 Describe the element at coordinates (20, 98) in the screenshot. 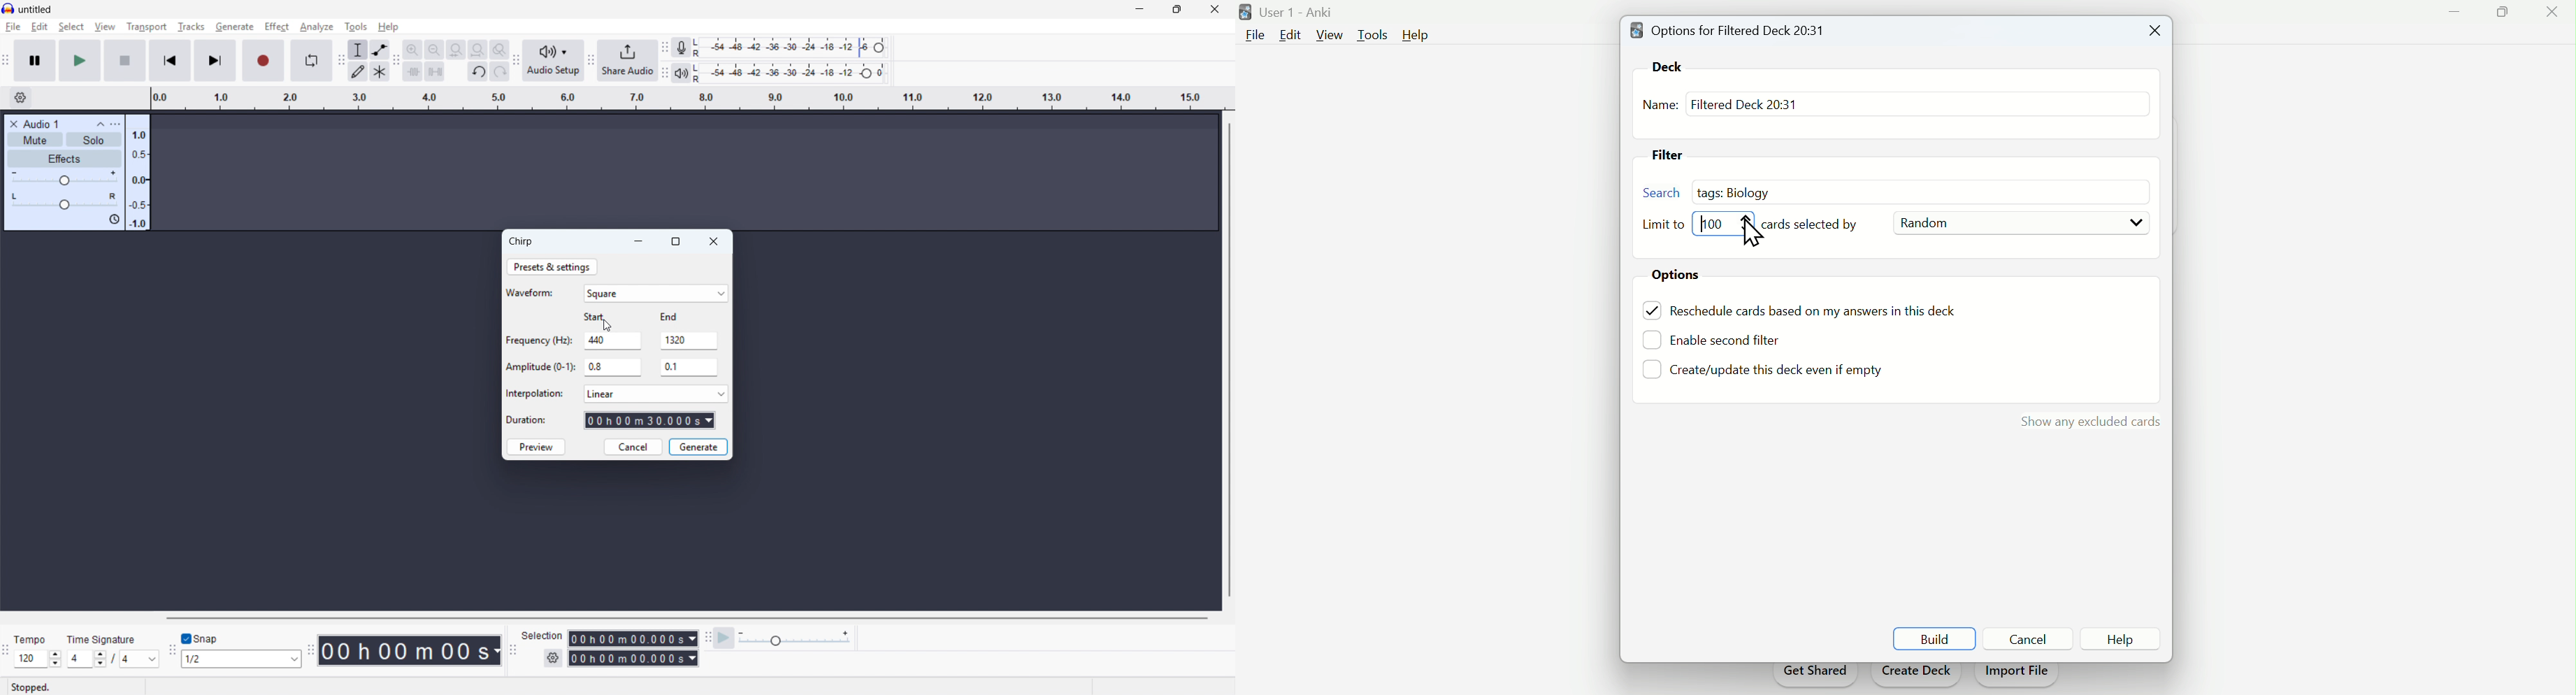

I see `Timeline settings ` at that location.